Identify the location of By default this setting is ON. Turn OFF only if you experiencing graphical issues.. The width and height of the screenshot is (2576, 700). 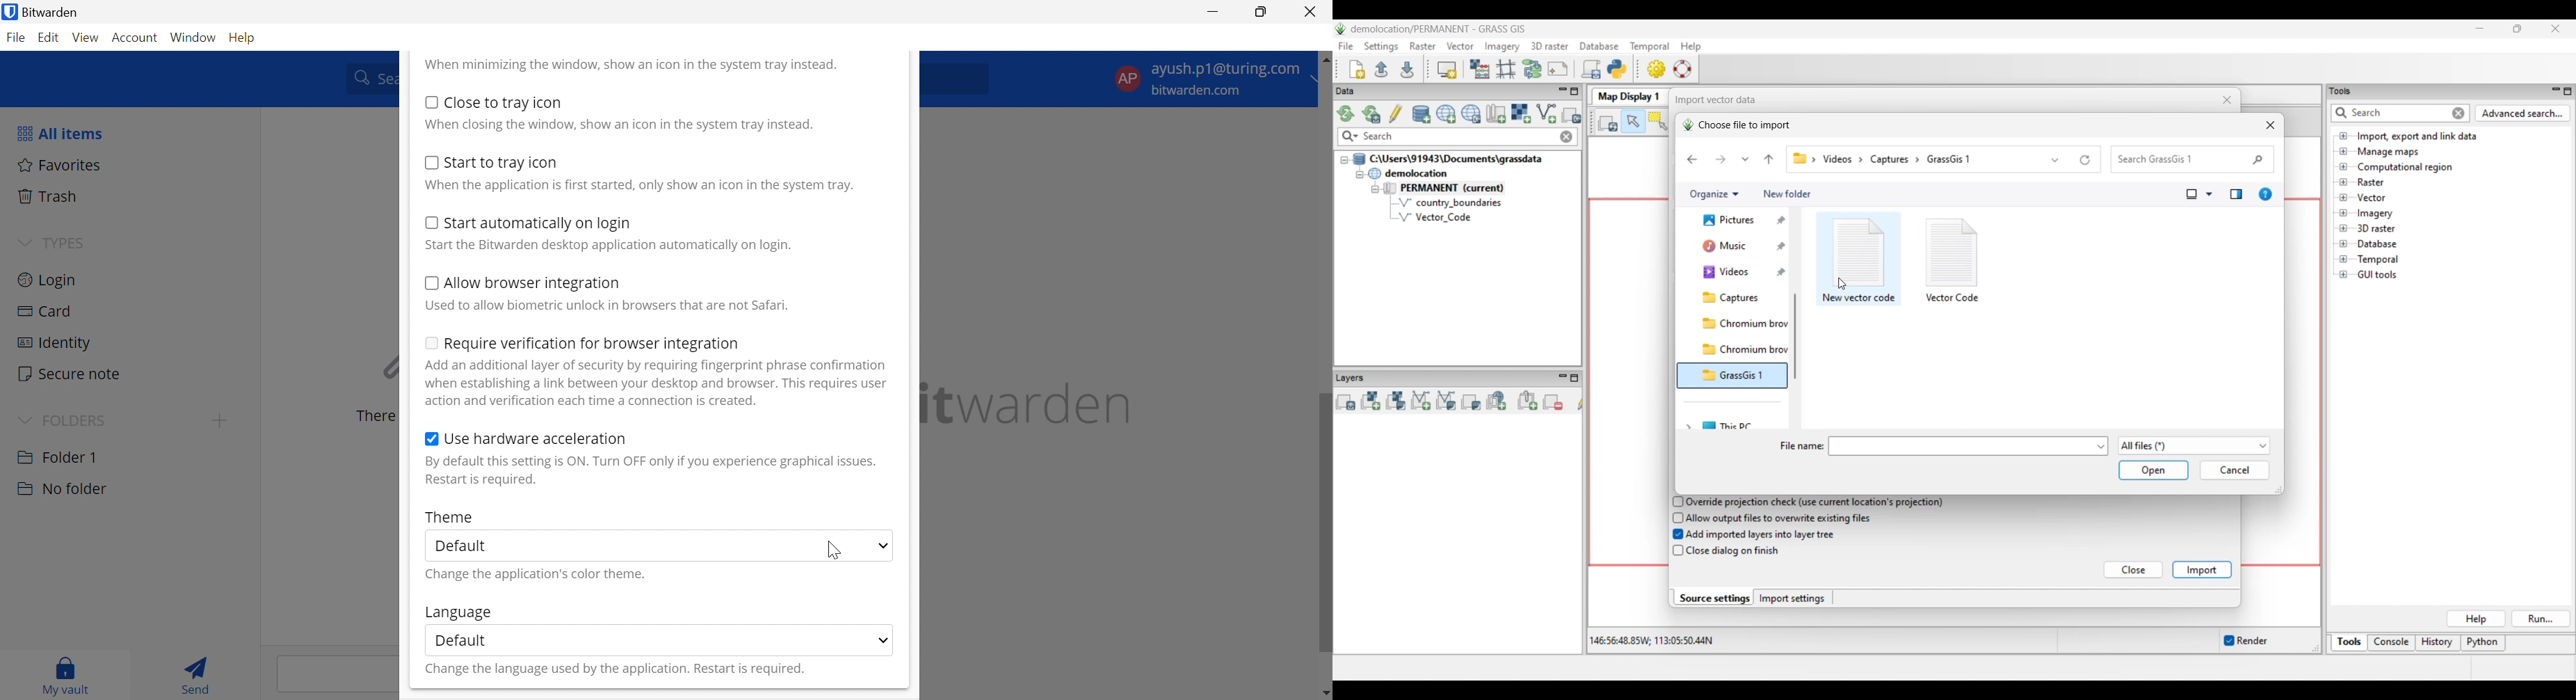
(650, 461).